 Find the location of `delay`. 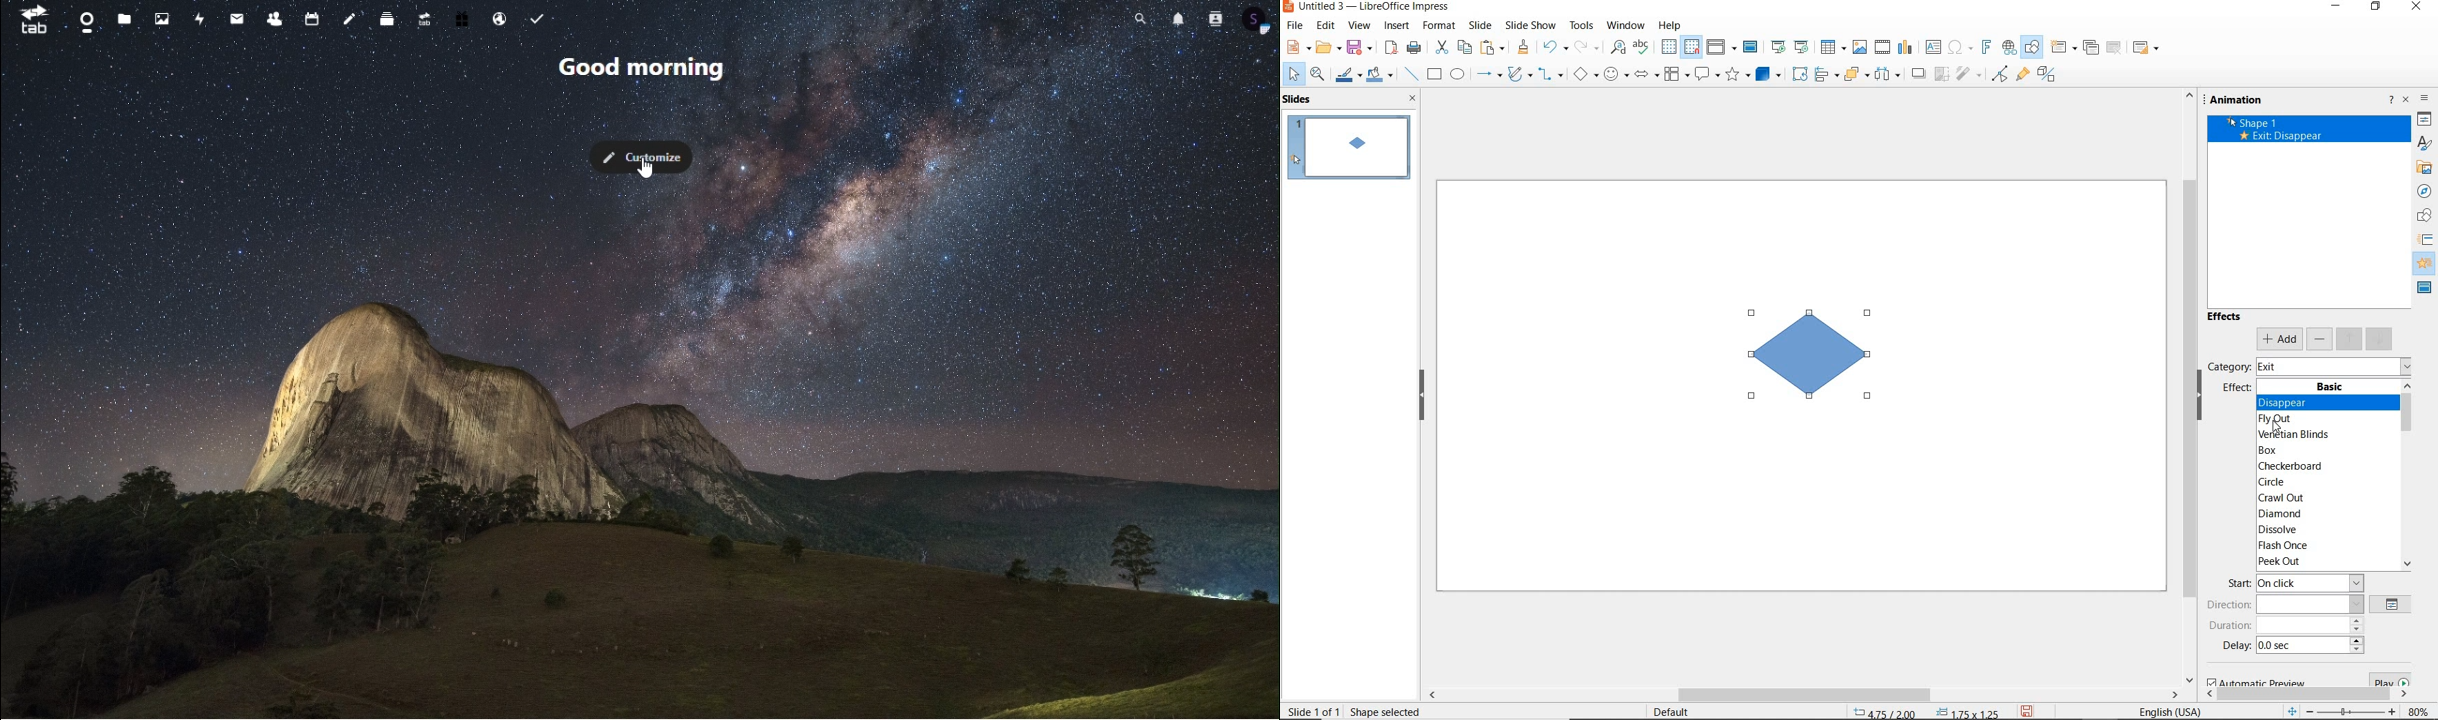

delay is located at coordinates (2294, 648).